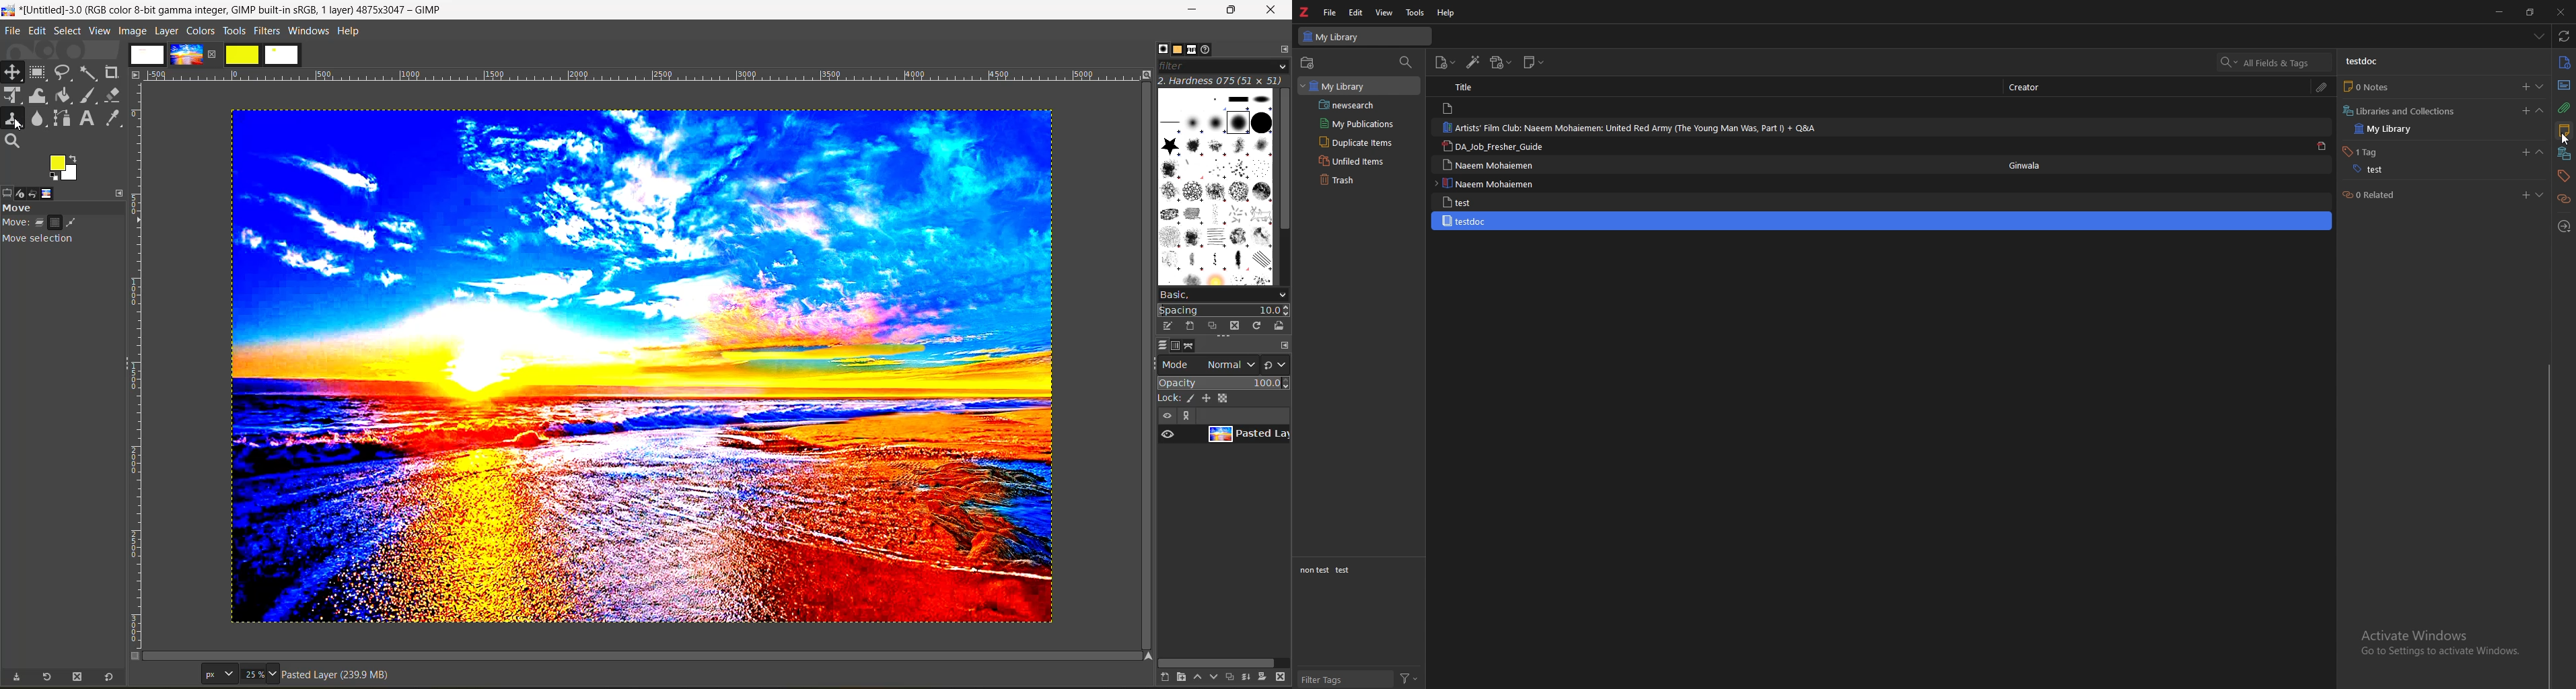 Image resolution: width=2576 pixels, height=700 pixels. Describe the element at coordinates (2551, 526) in the screenshot. I see `scroll bar` at that location.